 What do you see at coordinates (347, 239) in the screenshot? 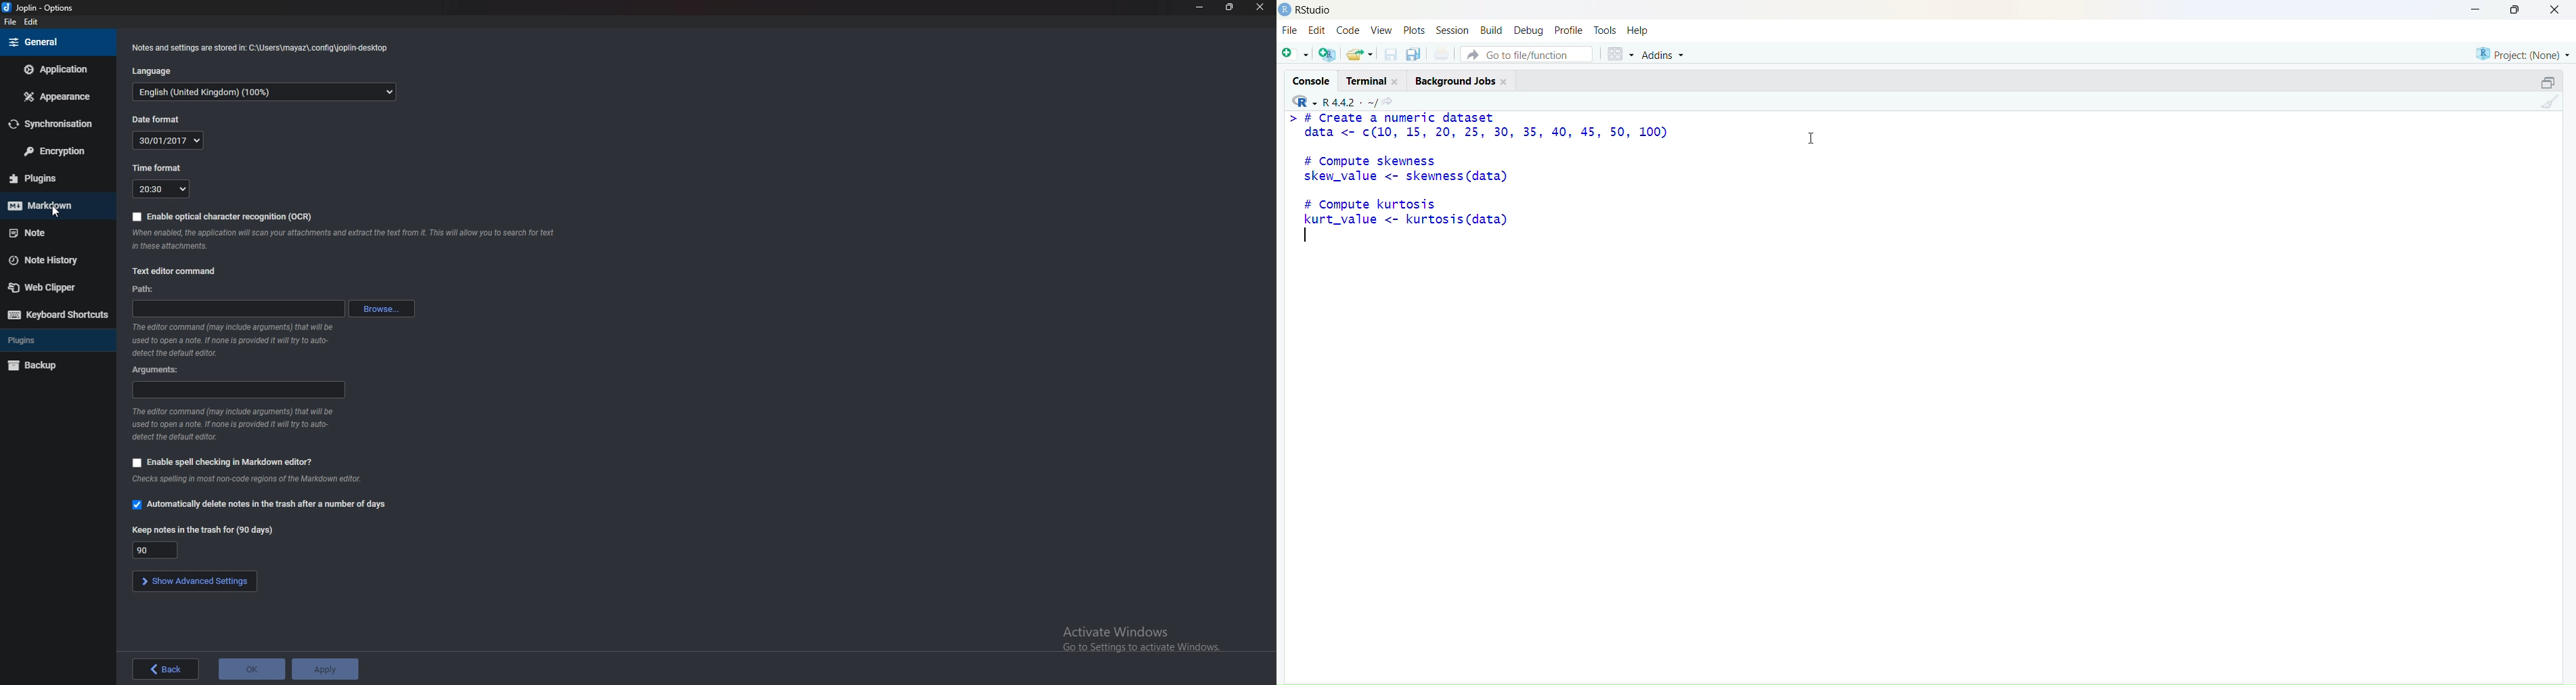
I see `info` at bounding box center [347, 239].